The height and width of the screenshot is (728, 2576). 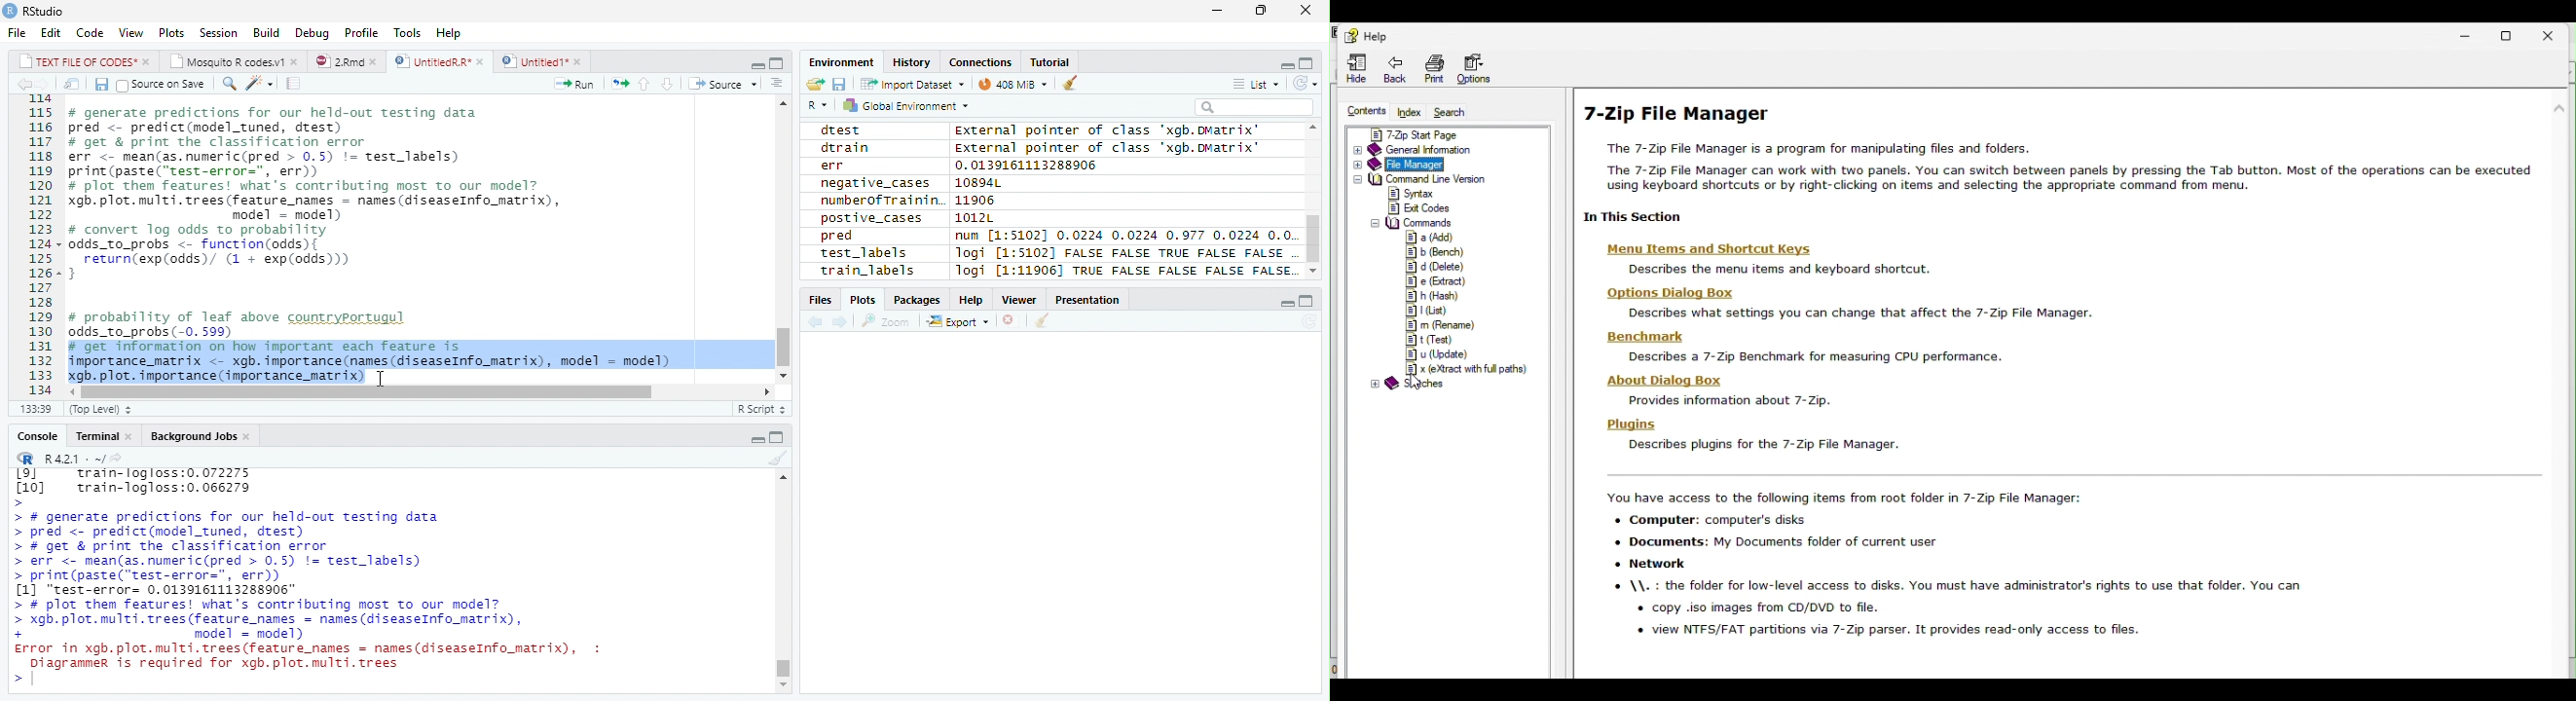 I want to click on Re-run, so click(x=616, y=82).